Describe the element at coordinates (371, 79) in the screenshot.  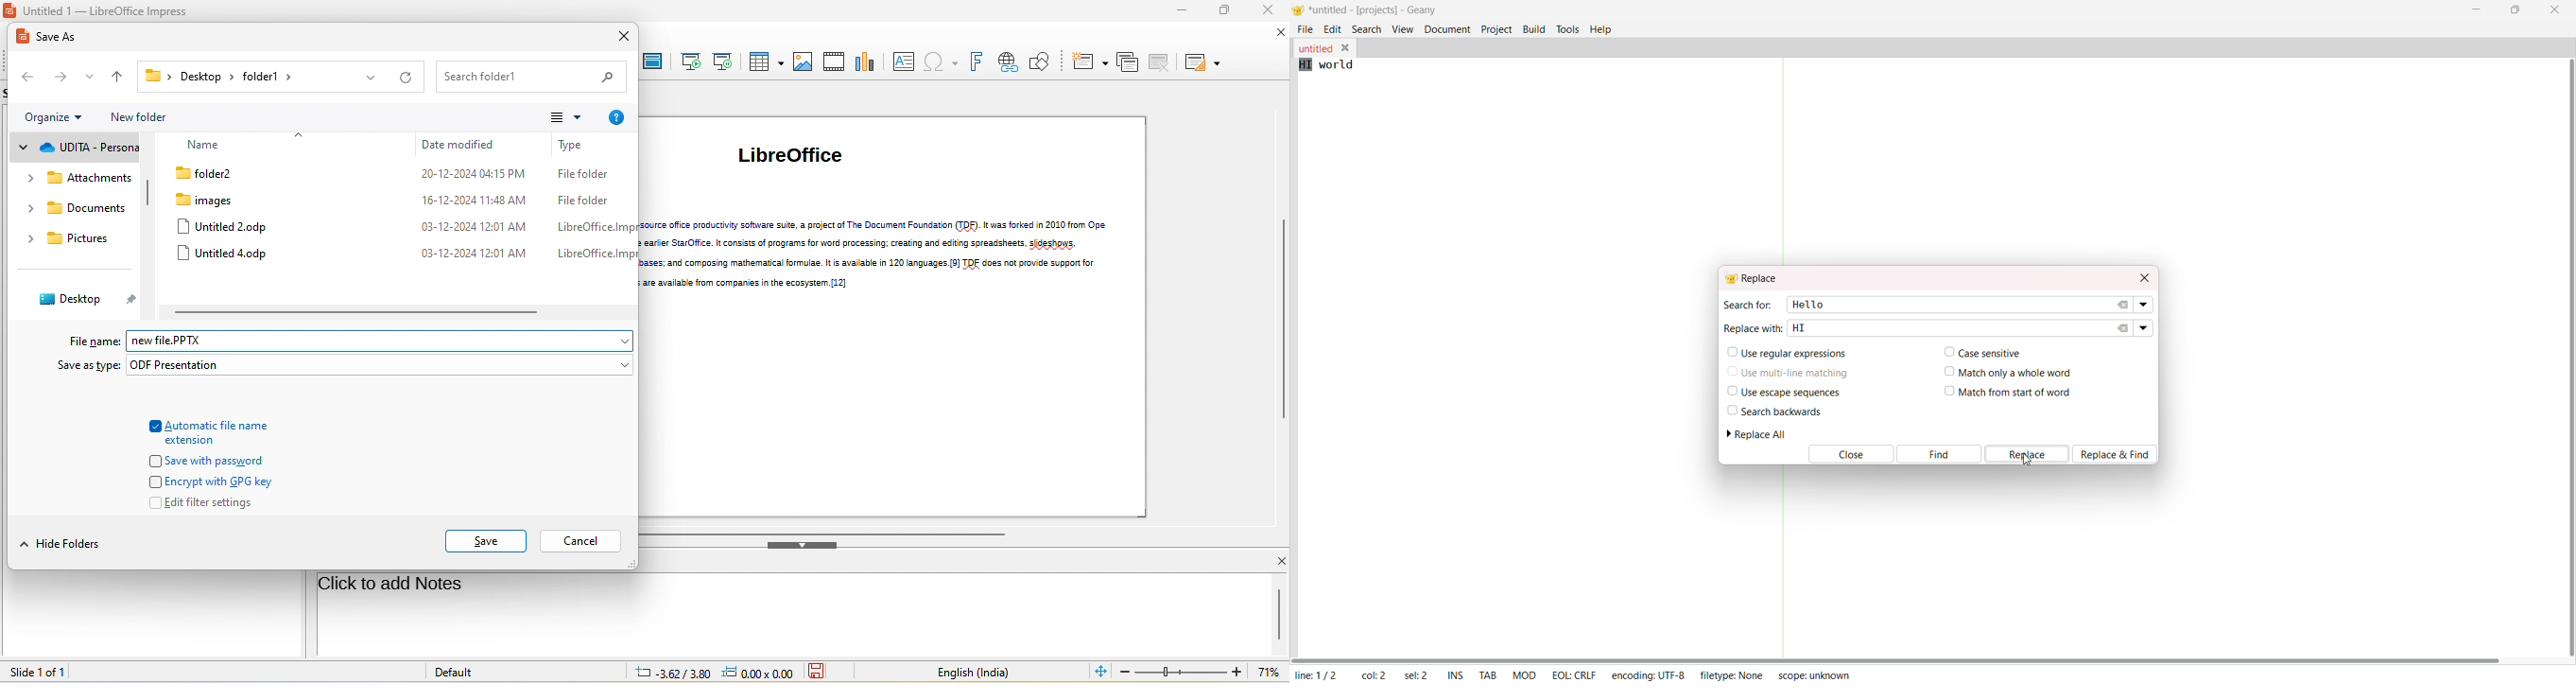
I see `previous location` at that location.